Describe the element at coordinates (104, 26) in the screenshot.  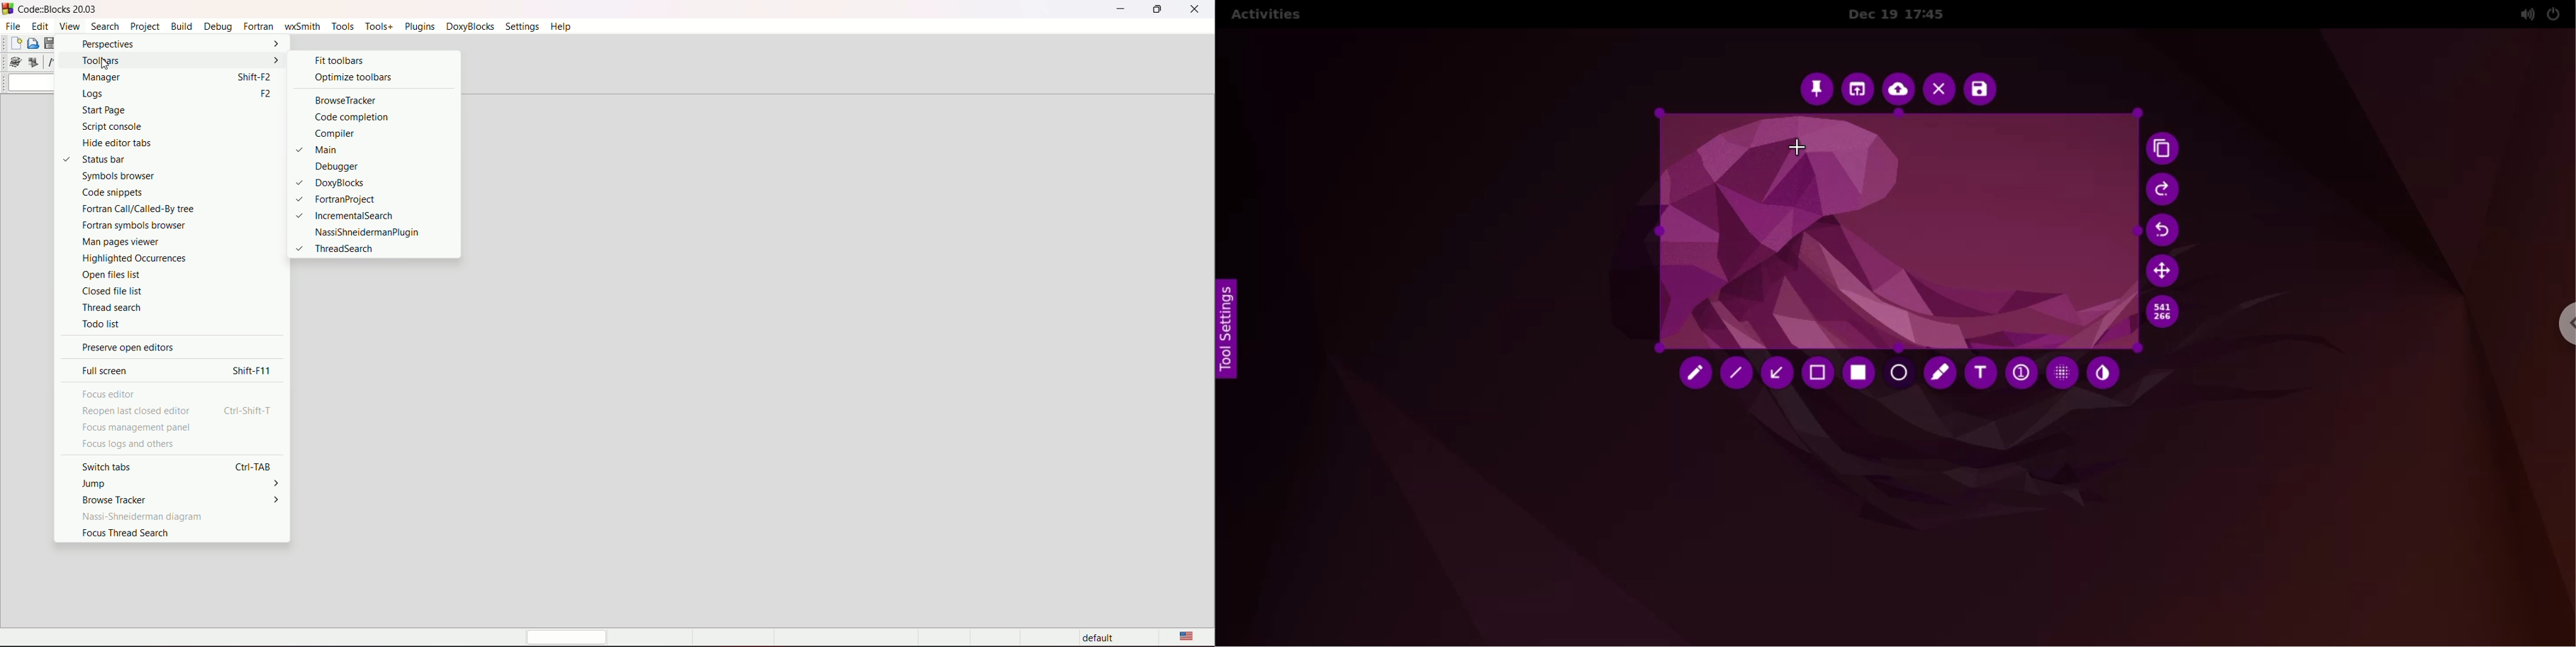
I see `search` at that location.